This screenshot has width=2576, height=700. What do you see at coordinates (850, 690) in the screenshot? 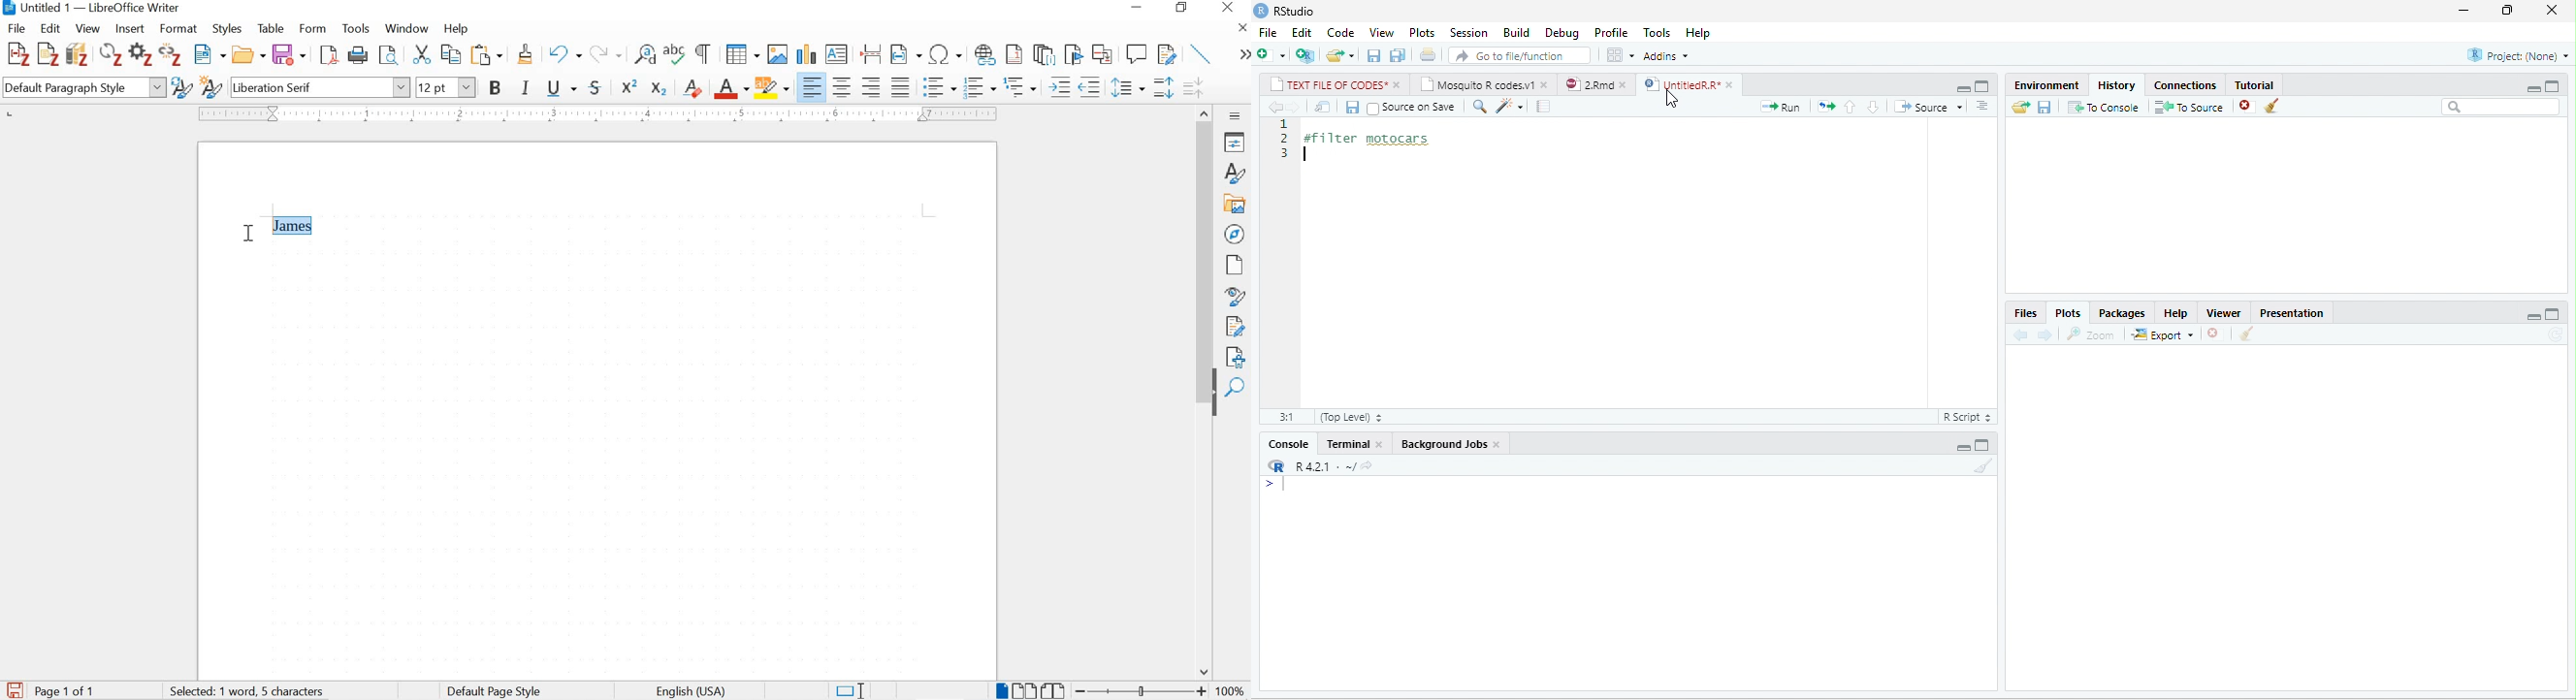
I see `standard selection` at bounding box center [850, 690].